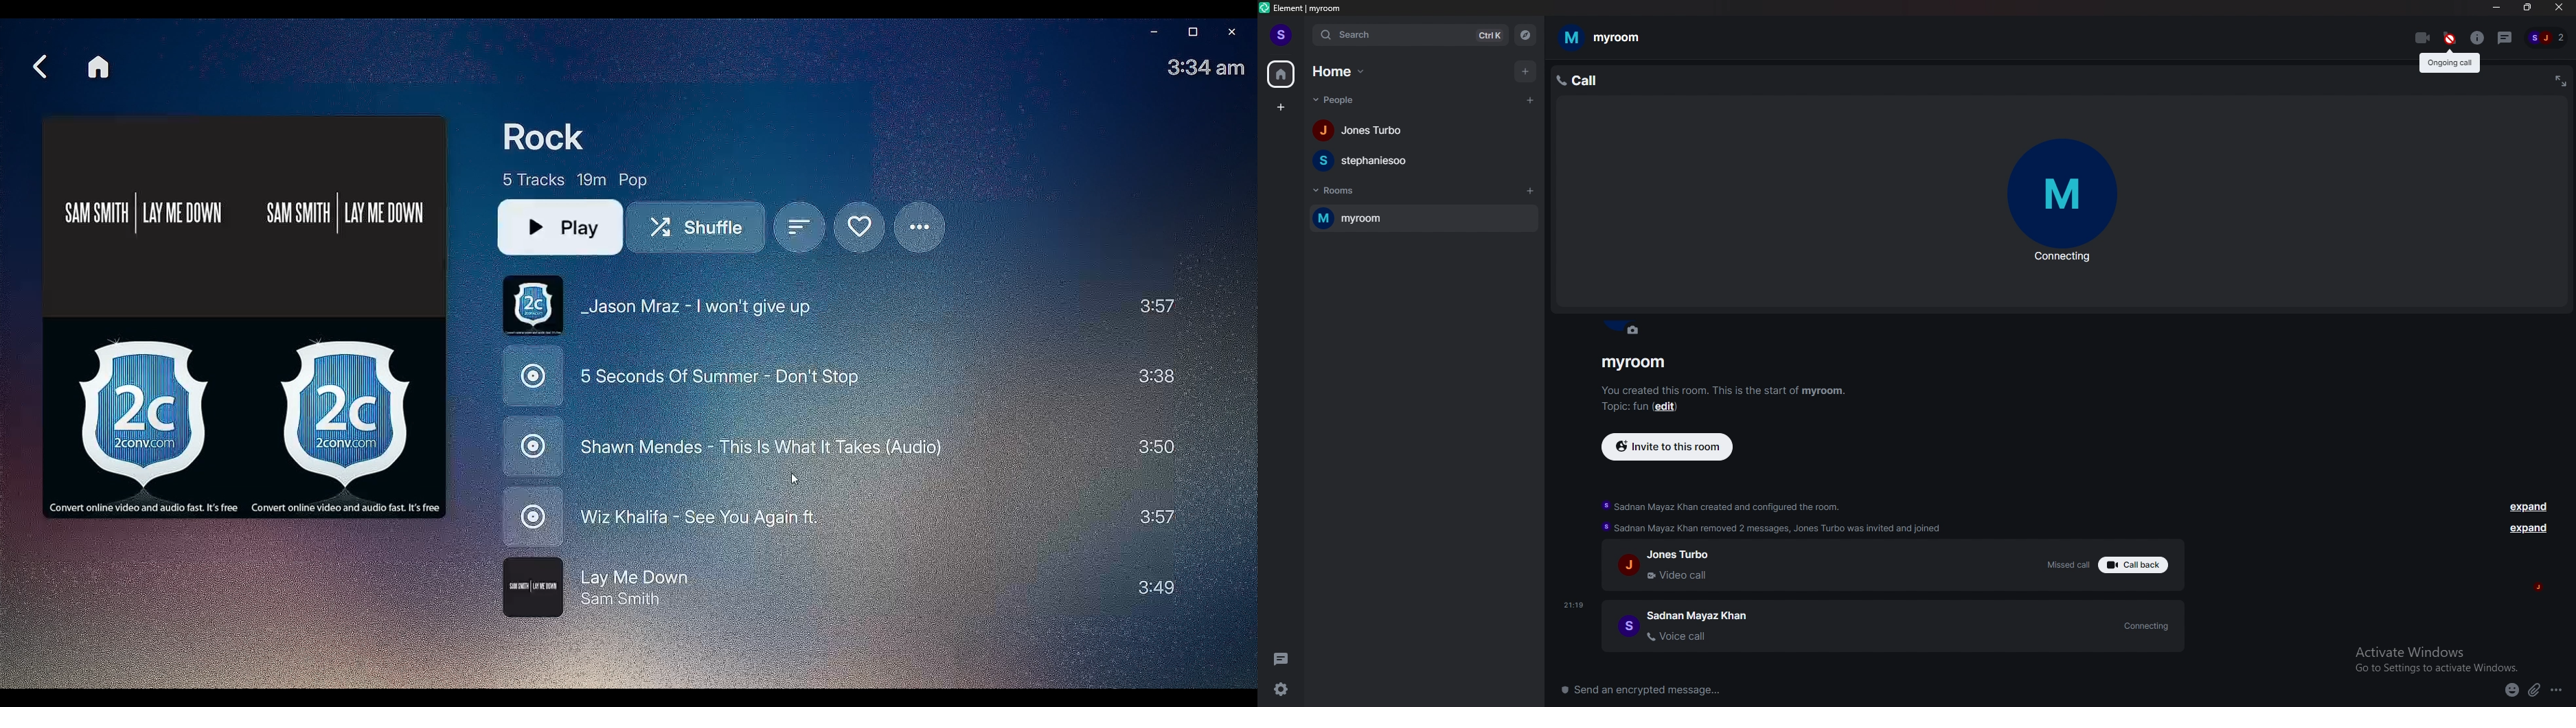 This screenshot has width=2576, height=728. I want to click on minimize, so click(2496, 8).